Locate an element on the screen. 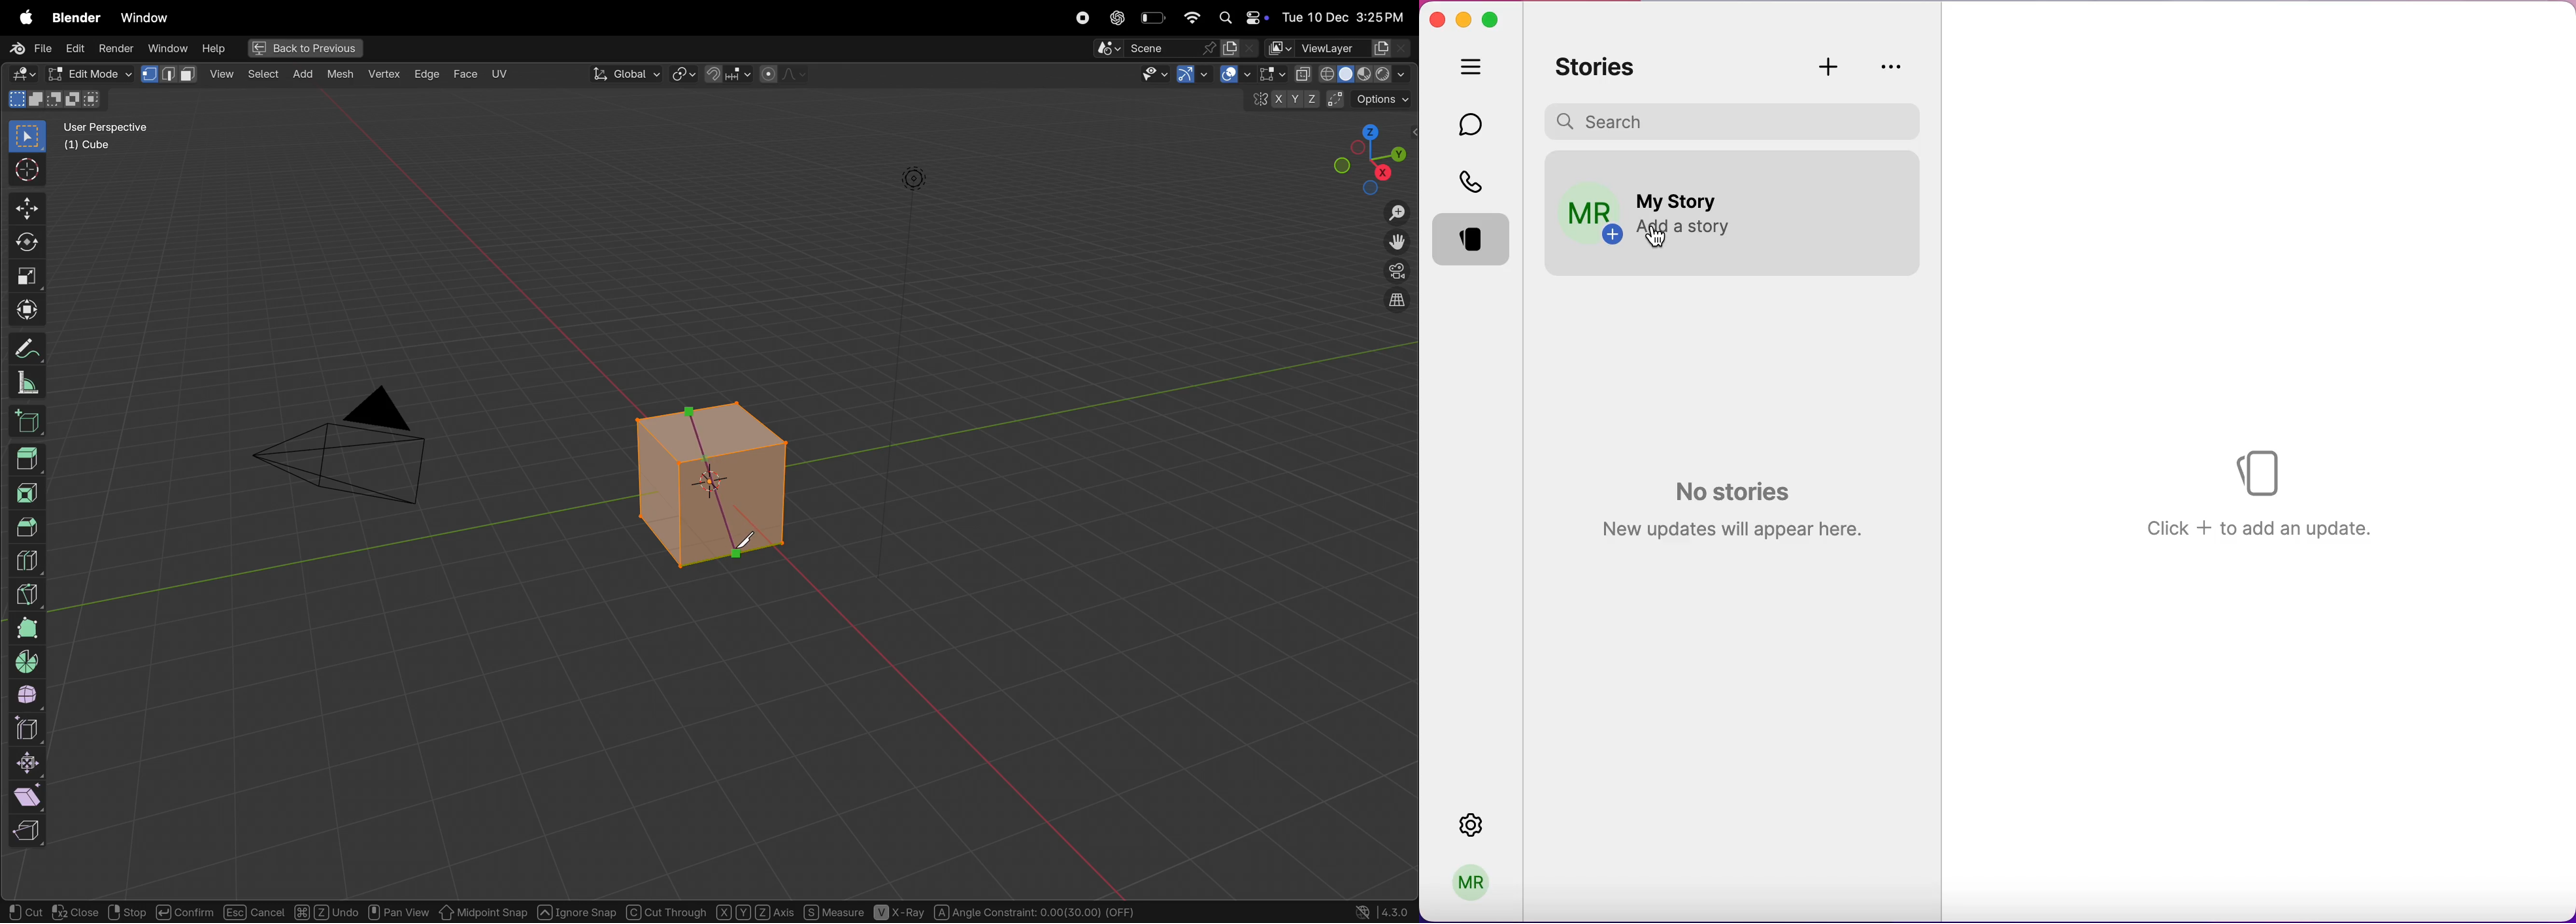 This screenshot has height=924, width=2576. reep region is located at coordinates (24, 831).